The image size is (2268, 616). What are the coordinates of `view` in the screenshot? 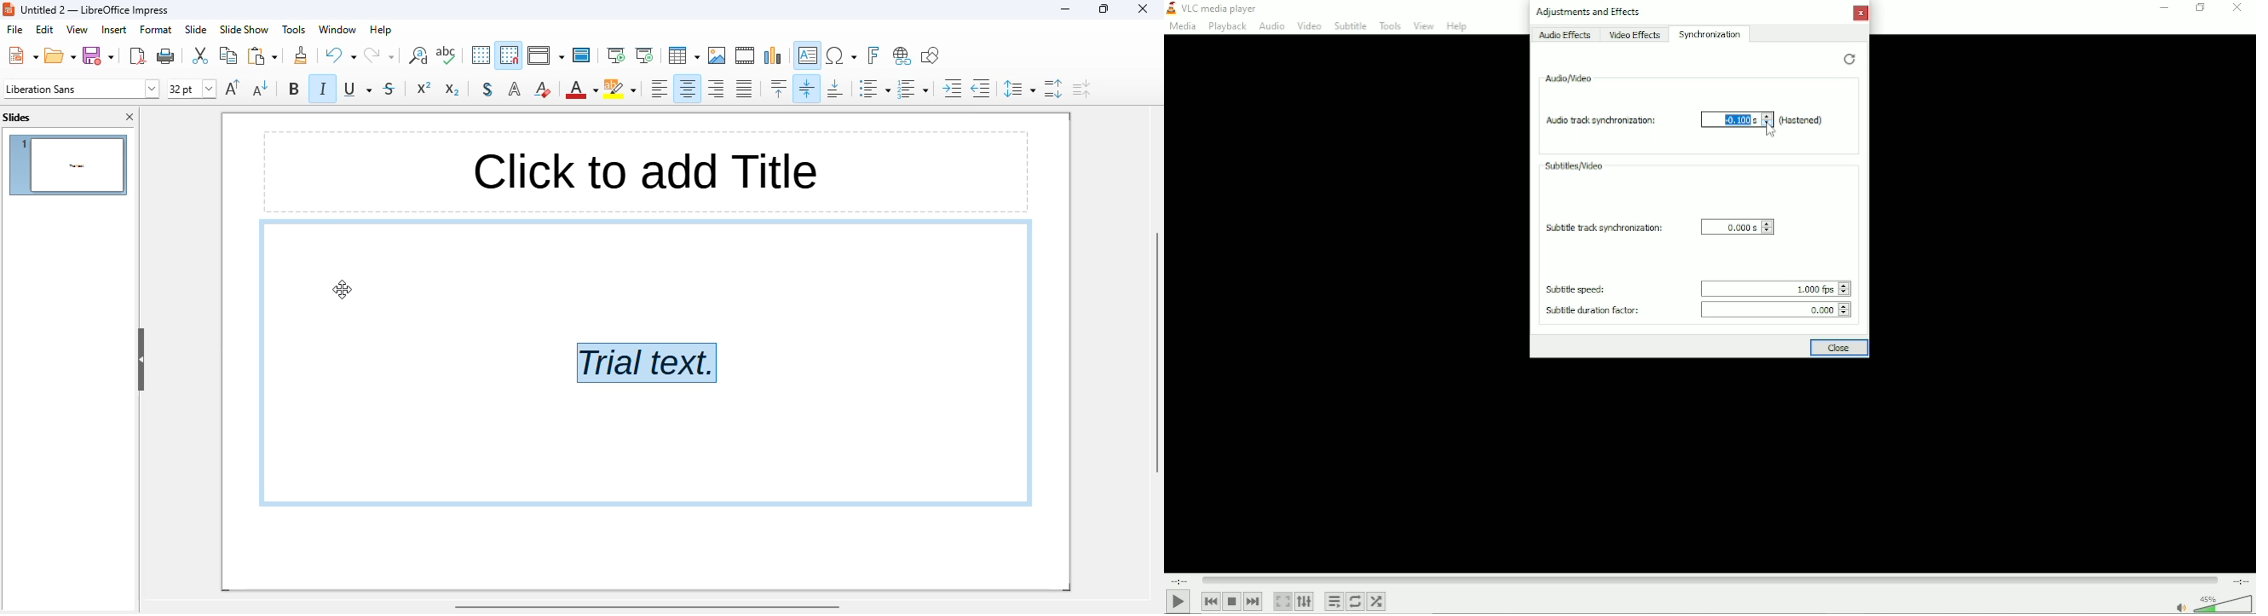 It's located at (78, 29).